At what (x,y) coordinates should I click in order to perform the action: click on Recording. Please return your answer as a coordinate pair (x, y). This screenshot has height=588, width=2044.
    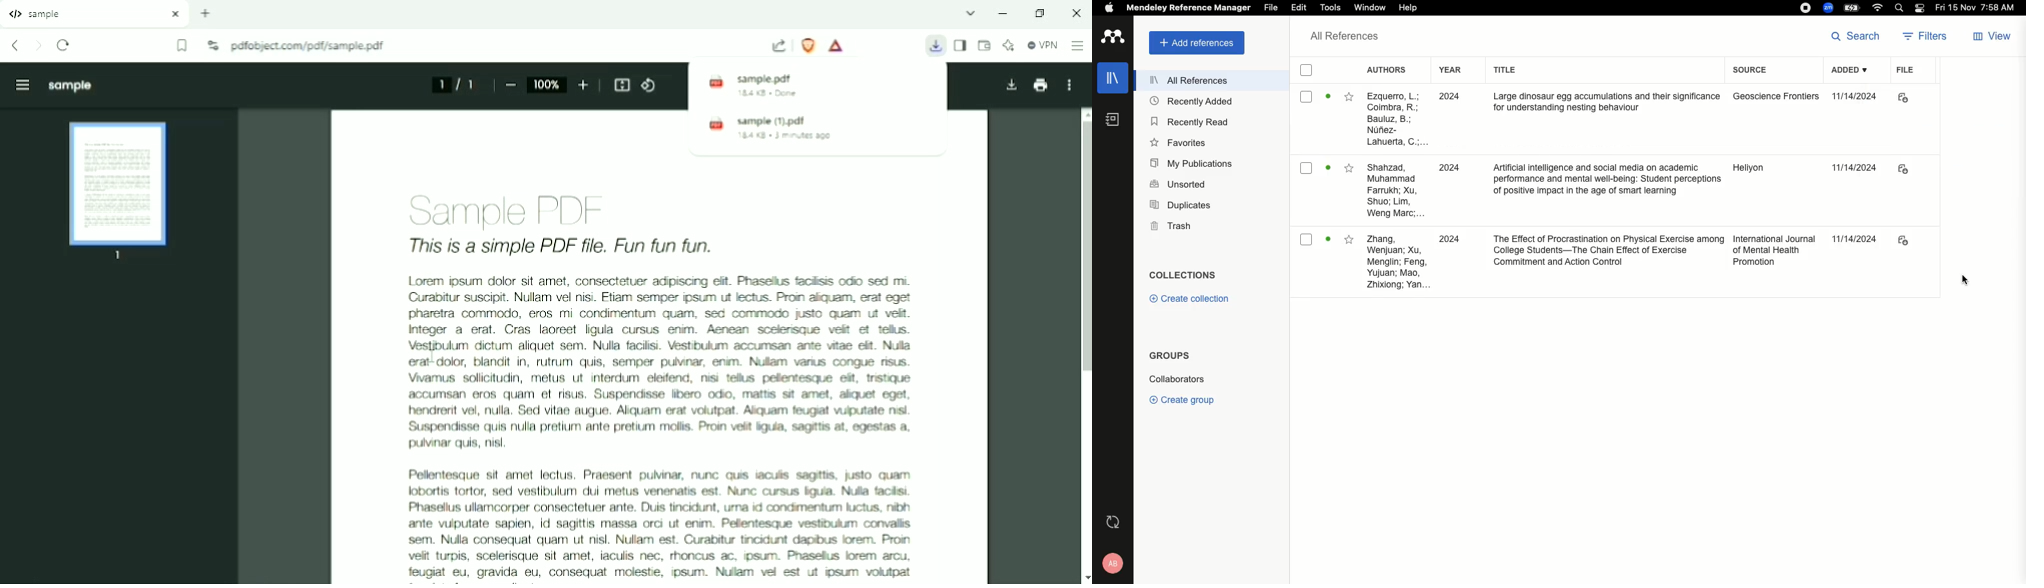
    Looking at the image, I should click on (1805, 8).